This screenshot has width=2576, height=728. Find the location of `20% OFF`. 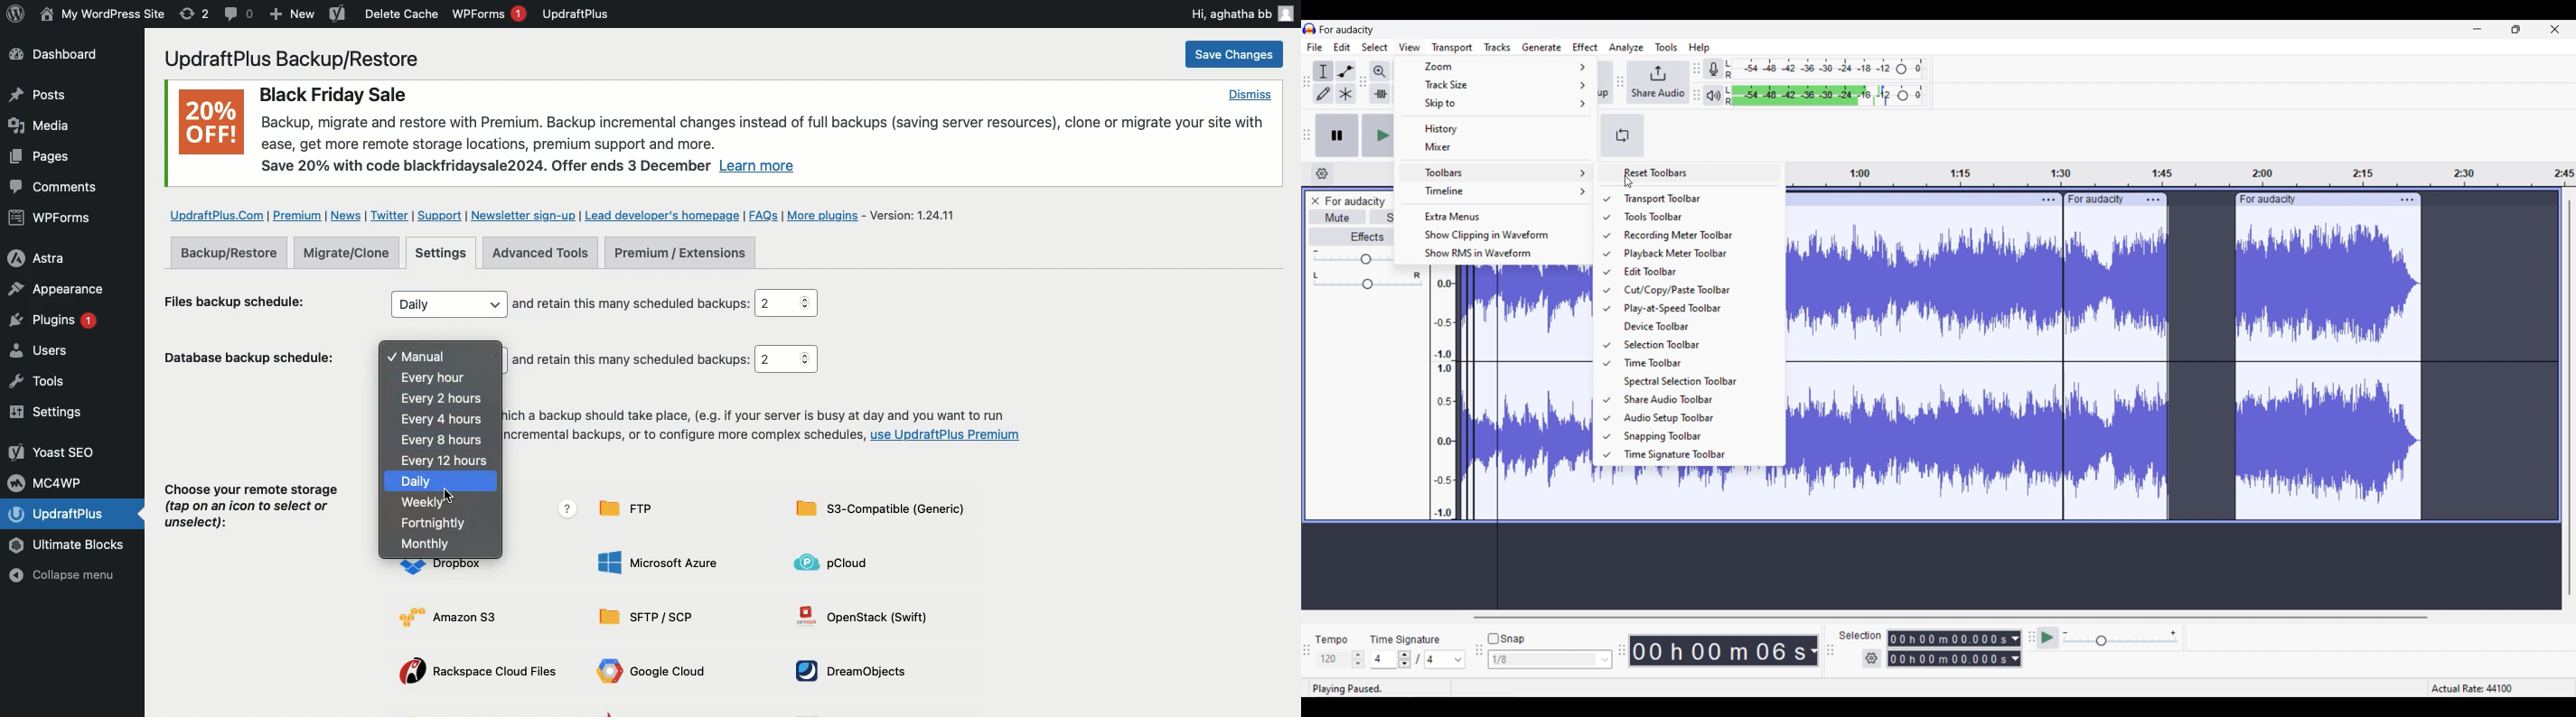

20% OFF is located at coordinates (211, 126).